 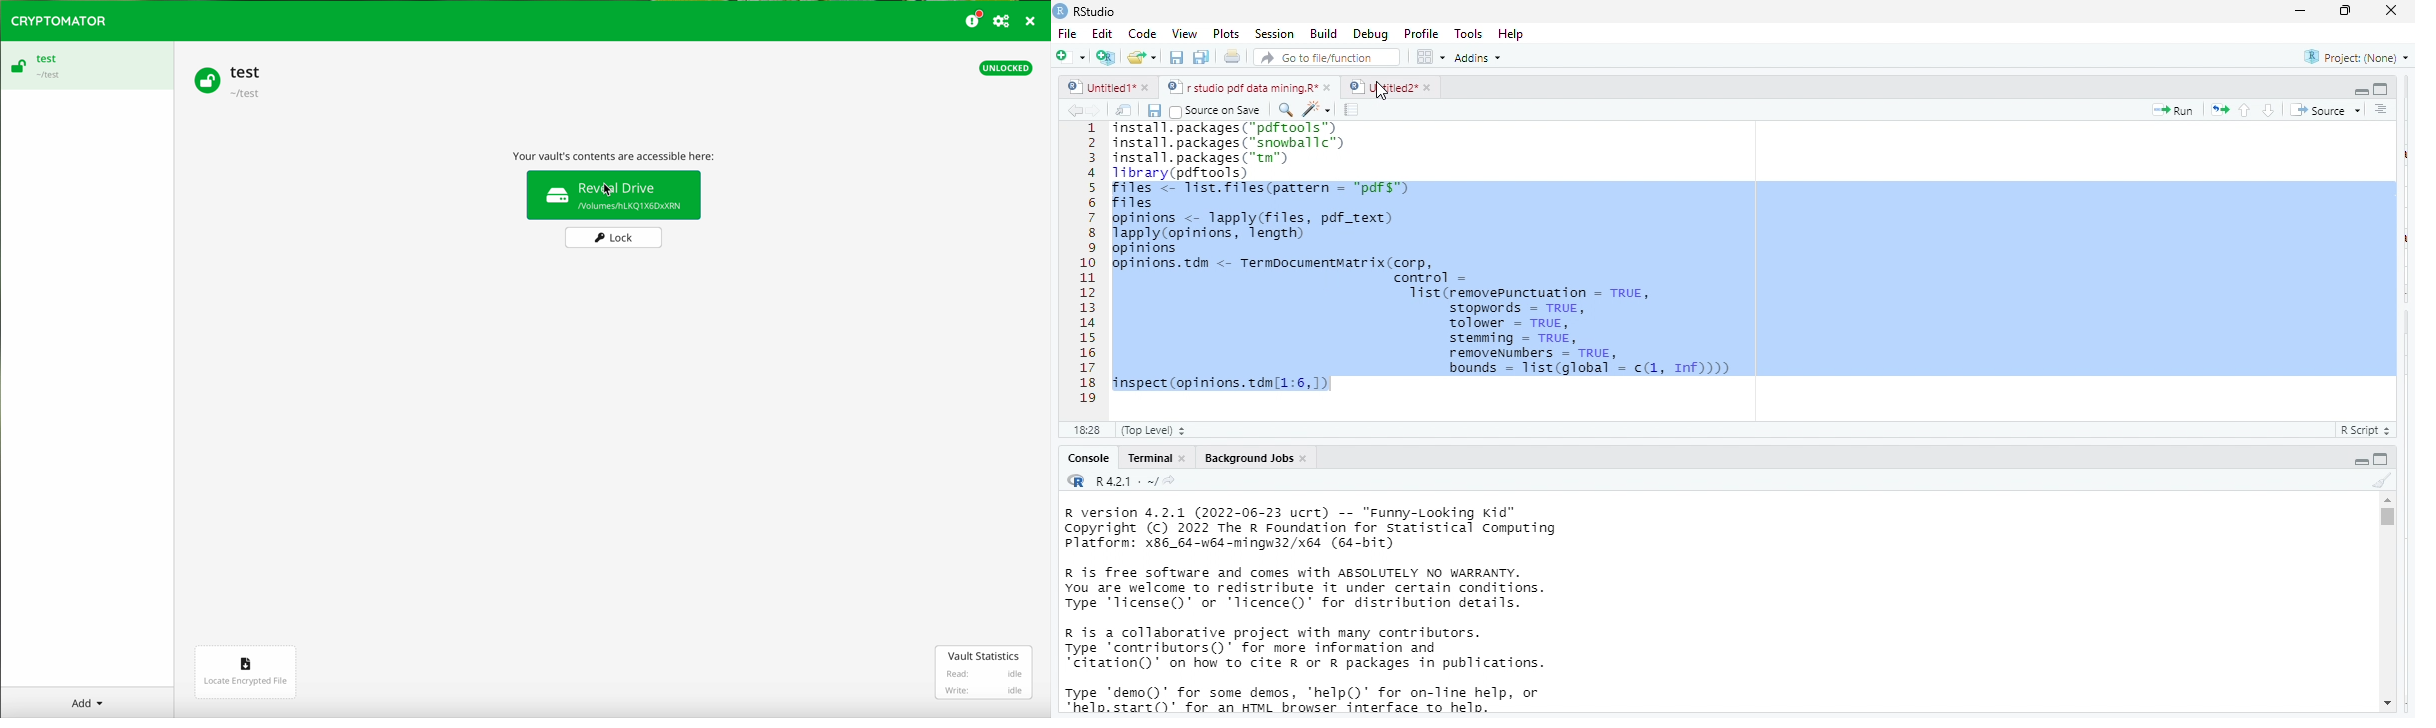 What do you see at coordinates (2387, 500) in the screenshot?
I see `scroll up` at bounding box center [2387, 500].